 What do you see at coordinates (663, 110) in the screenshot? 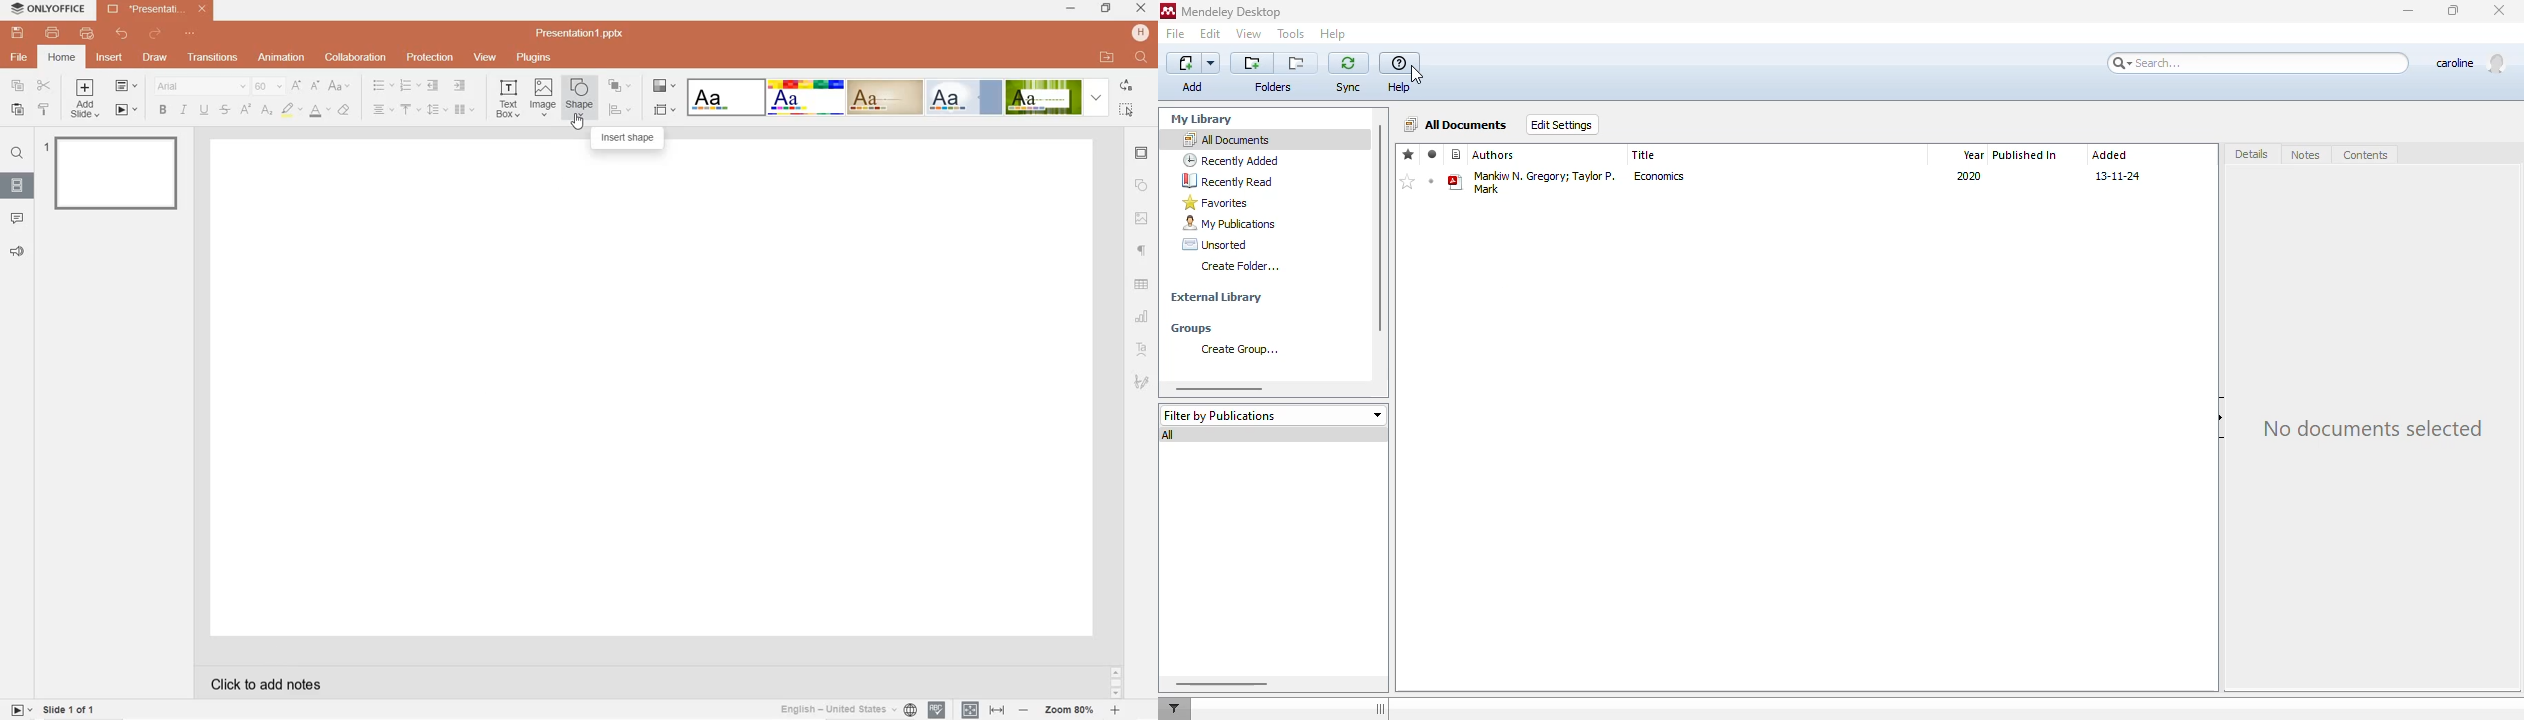
I see `select slide size` at bounding box center [663, 110].